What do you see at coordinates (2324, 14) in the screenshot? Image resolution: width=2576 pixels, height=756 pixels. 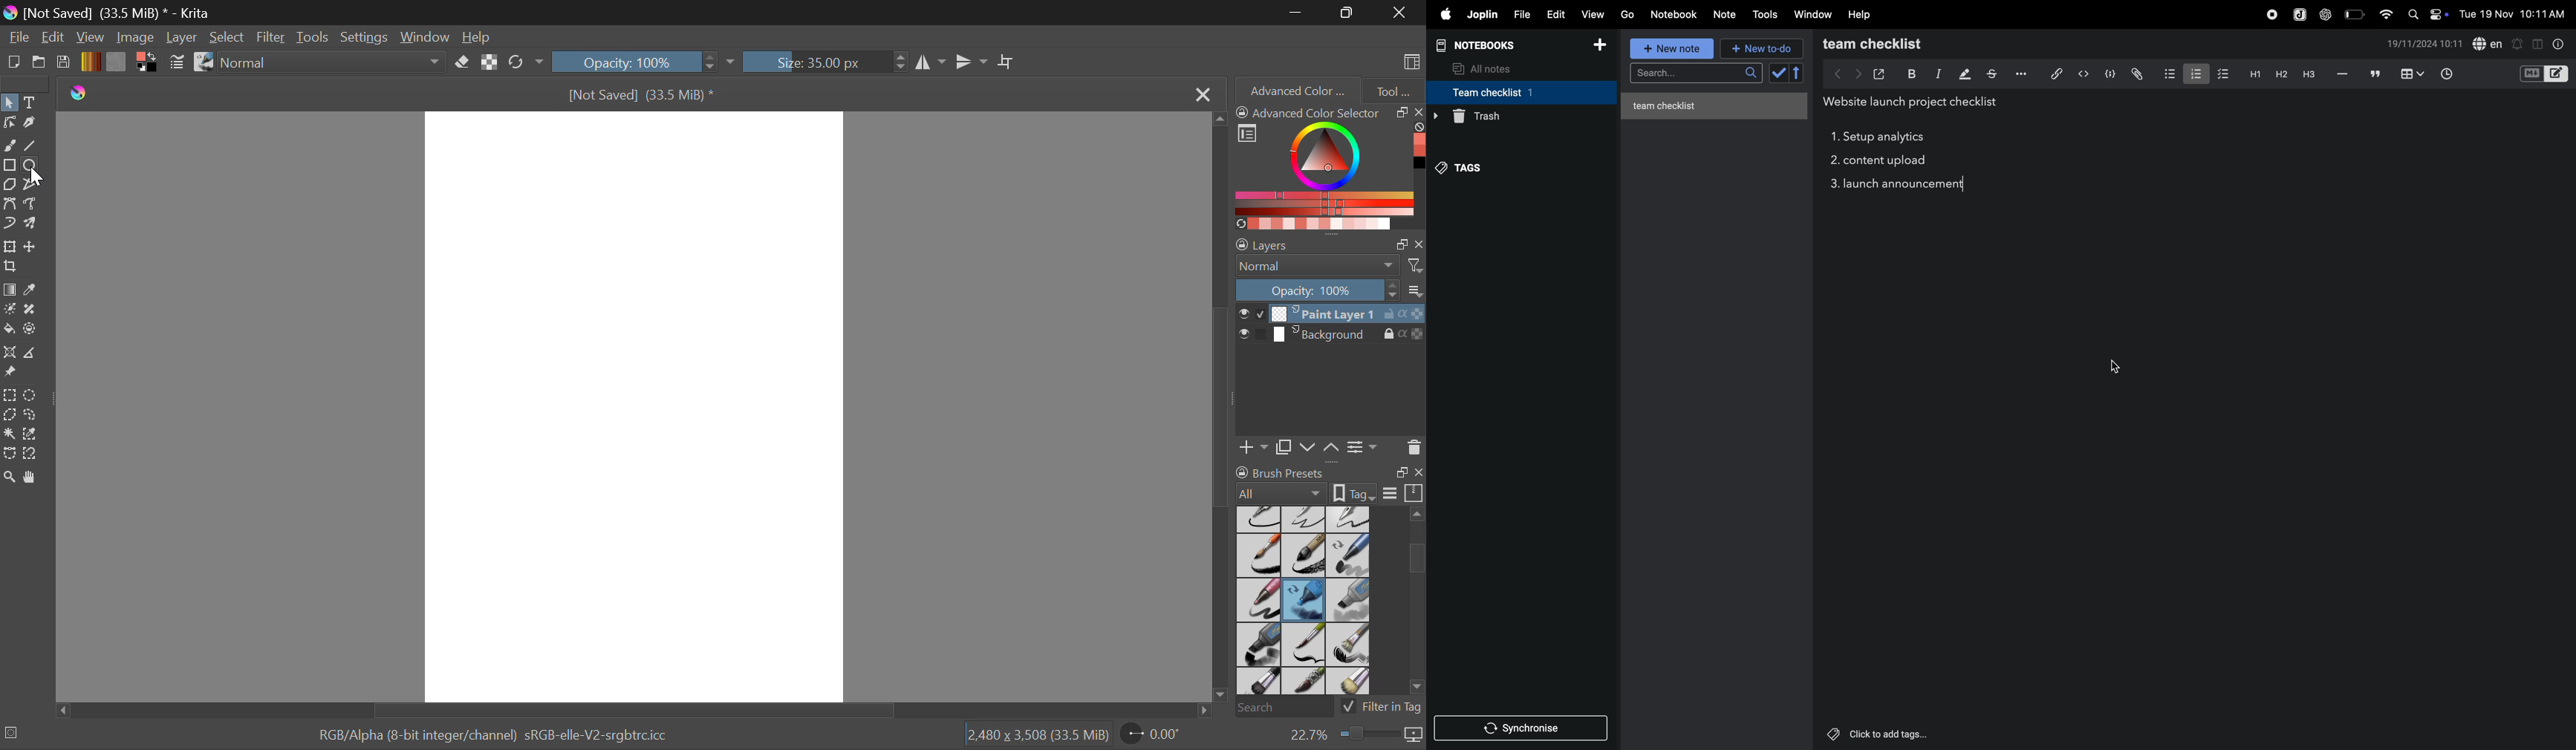 I see `chat gpt` at bounding box center [2324, 14].